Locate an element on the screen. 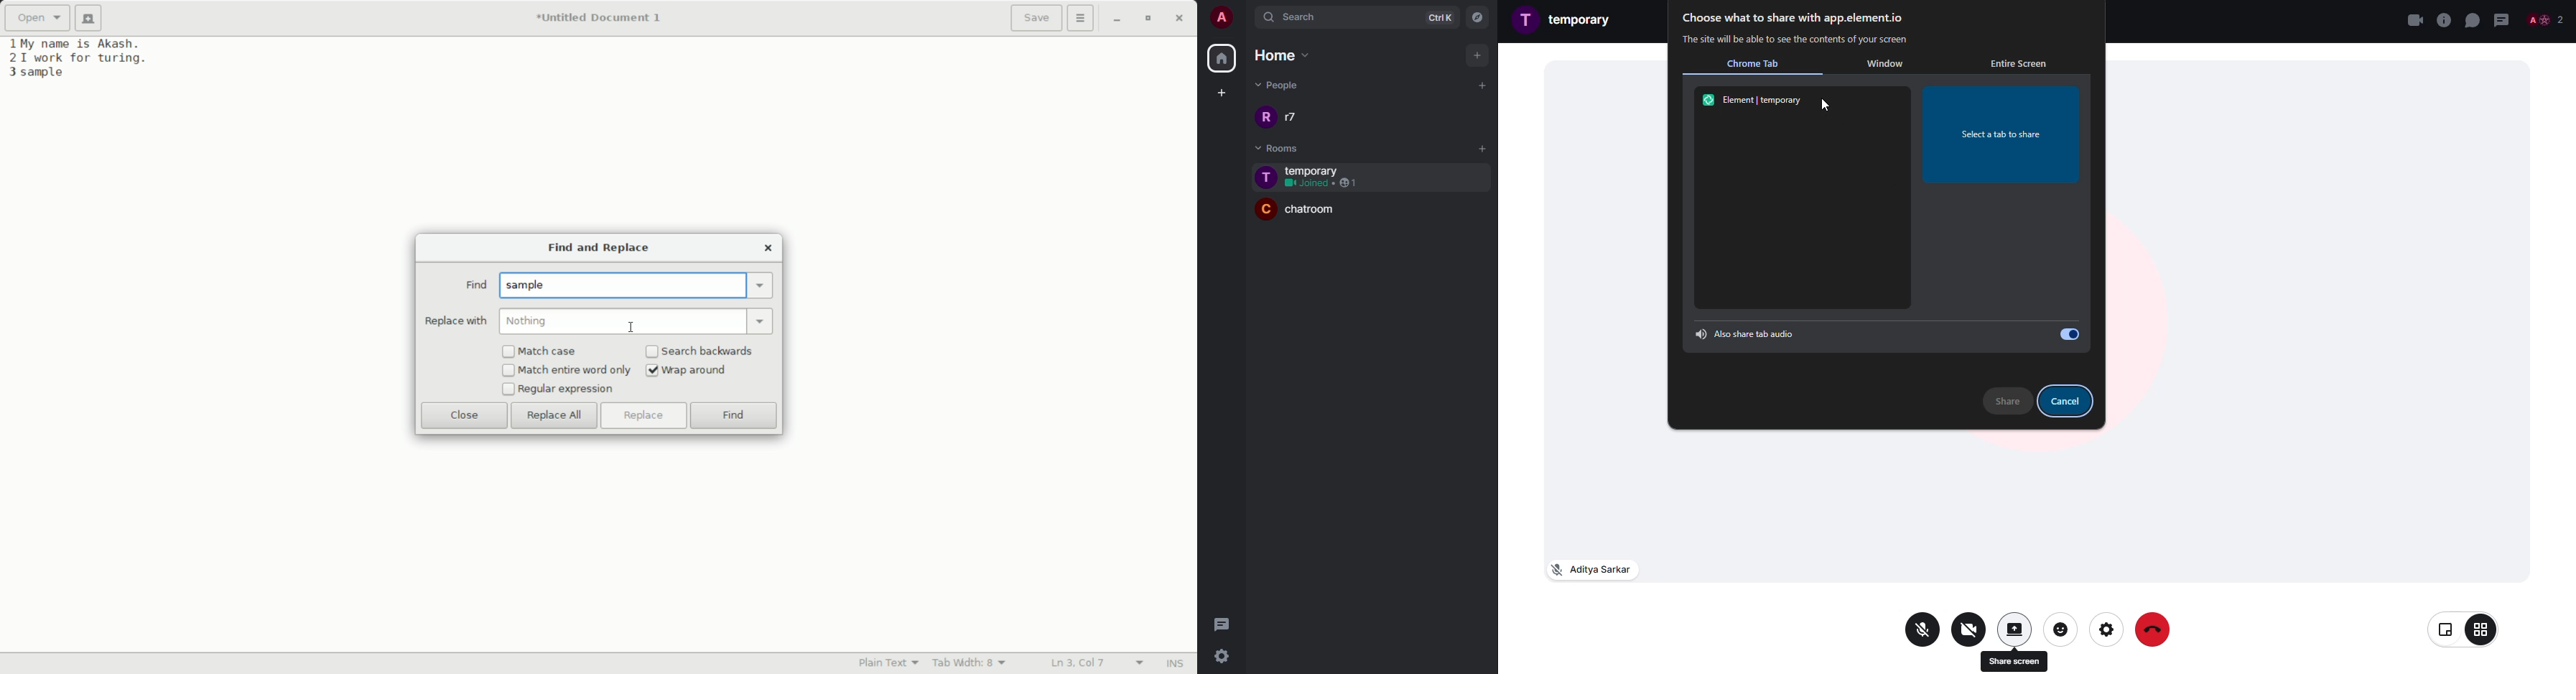 The width and height of the screenshot is (2576, 700). view change is located at coordinates (2464, 629).